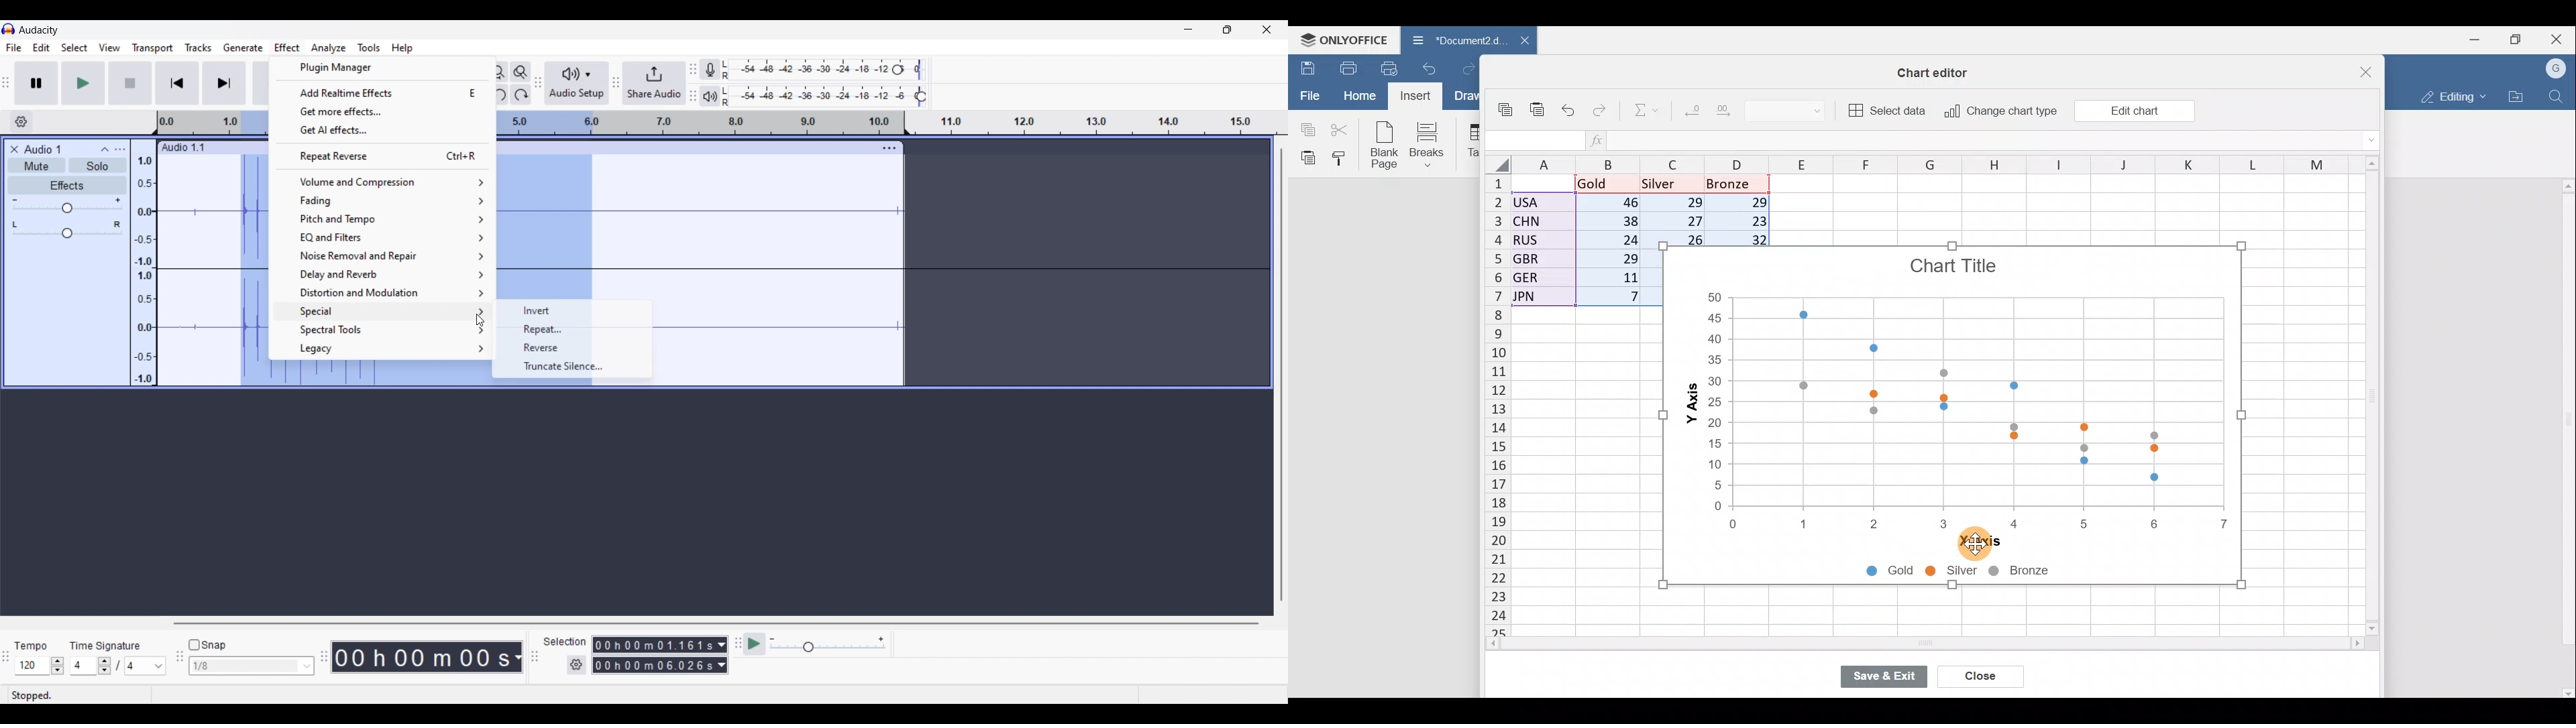 The width and height of the screenshot is (2576, 728). Describe the element at coordinates (131, 83) in the screenshot. I see `Stop` at that location.